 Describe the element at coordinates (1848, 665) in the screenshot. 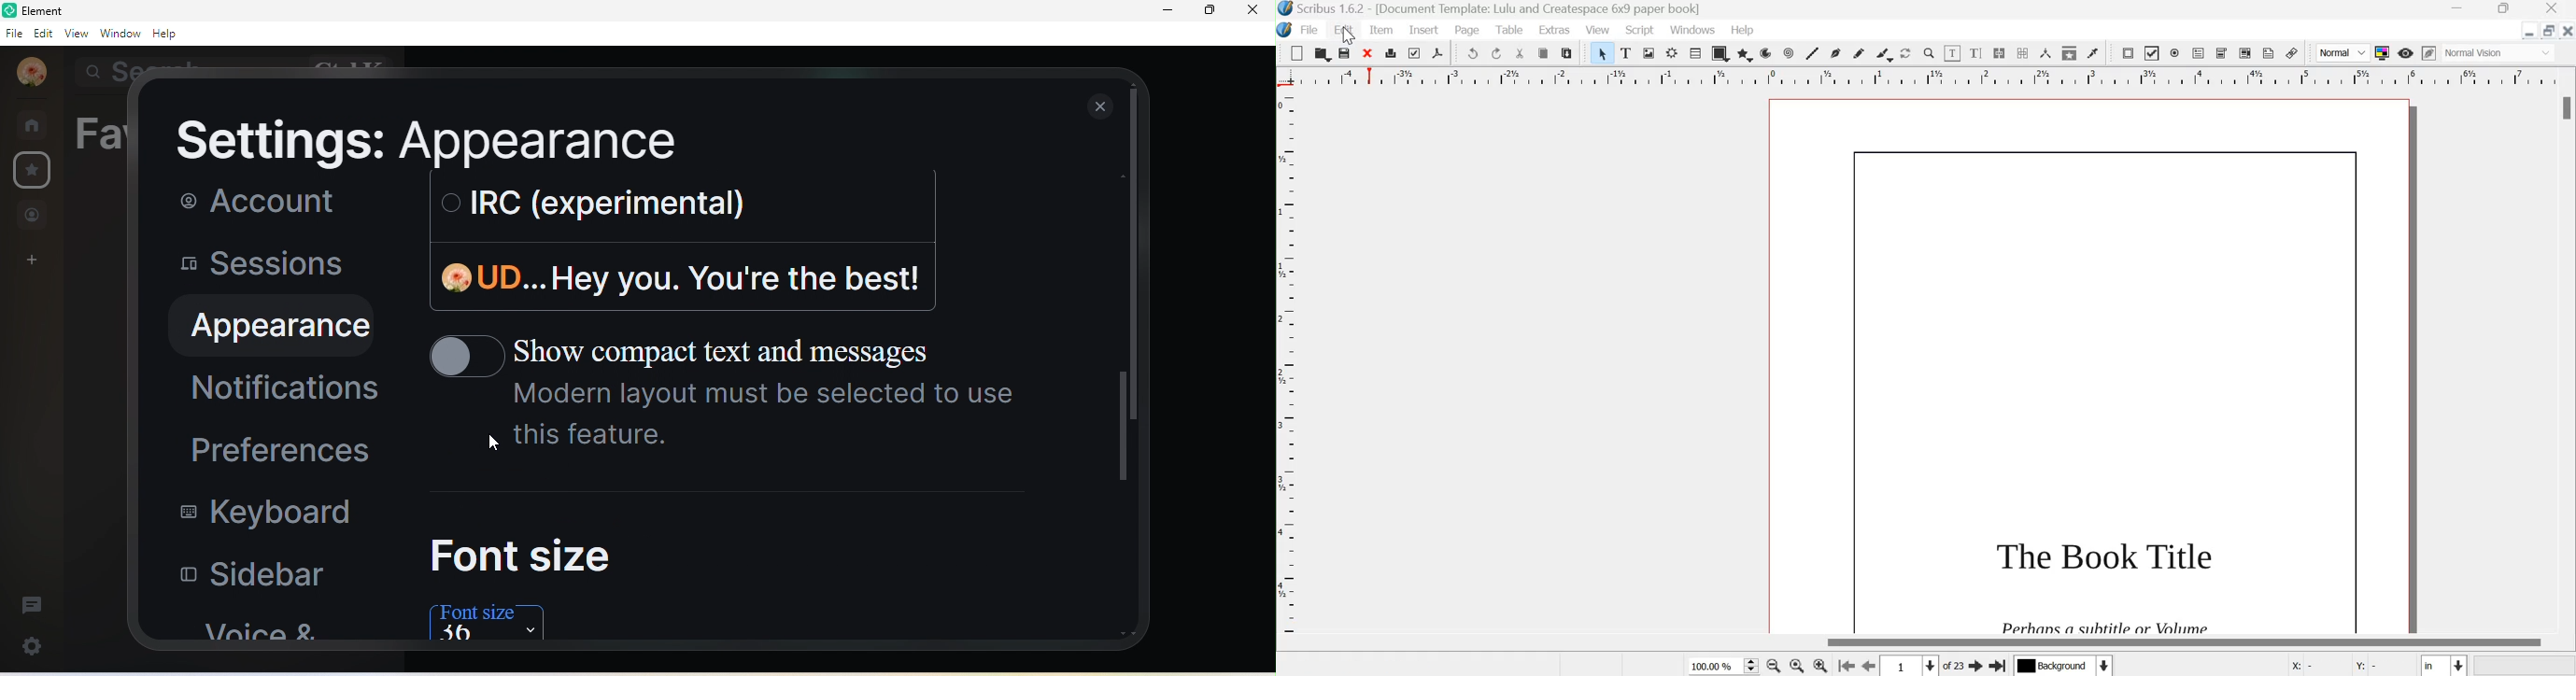

I see `go to the first page` at that location.